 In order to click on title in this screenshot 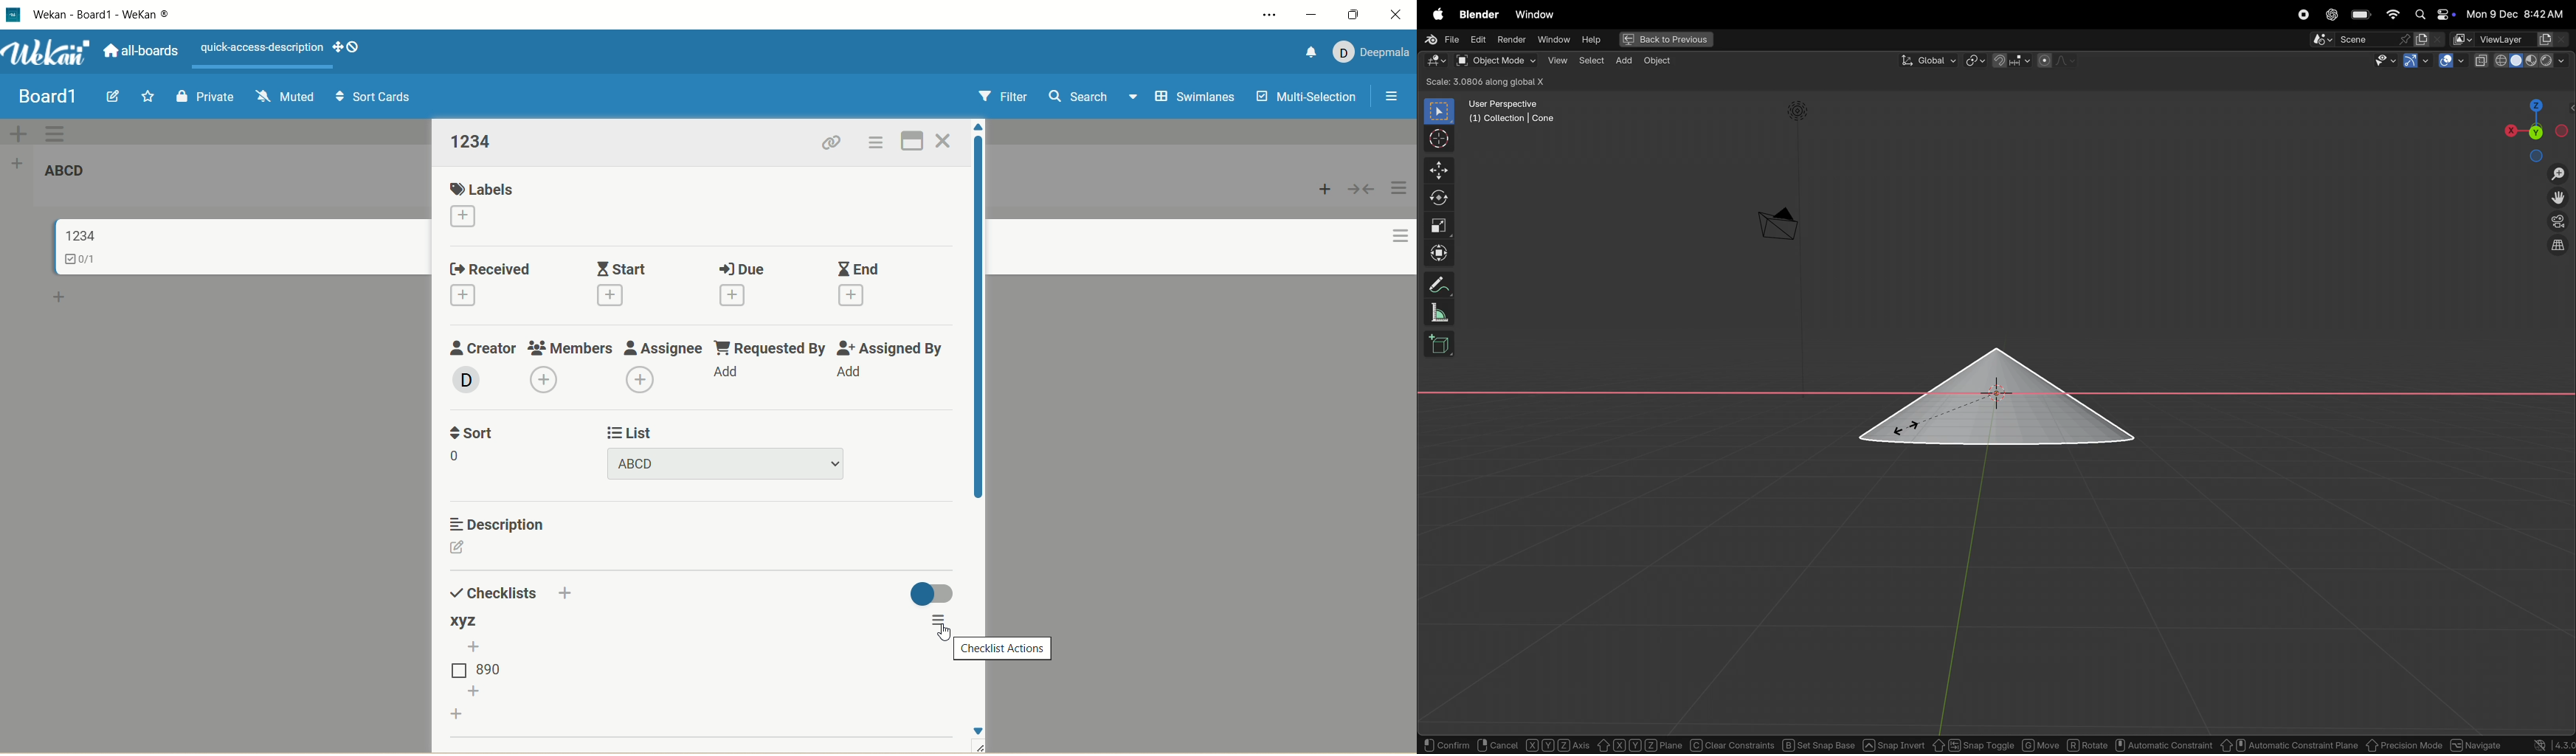, I will do `click(78, 235)`.